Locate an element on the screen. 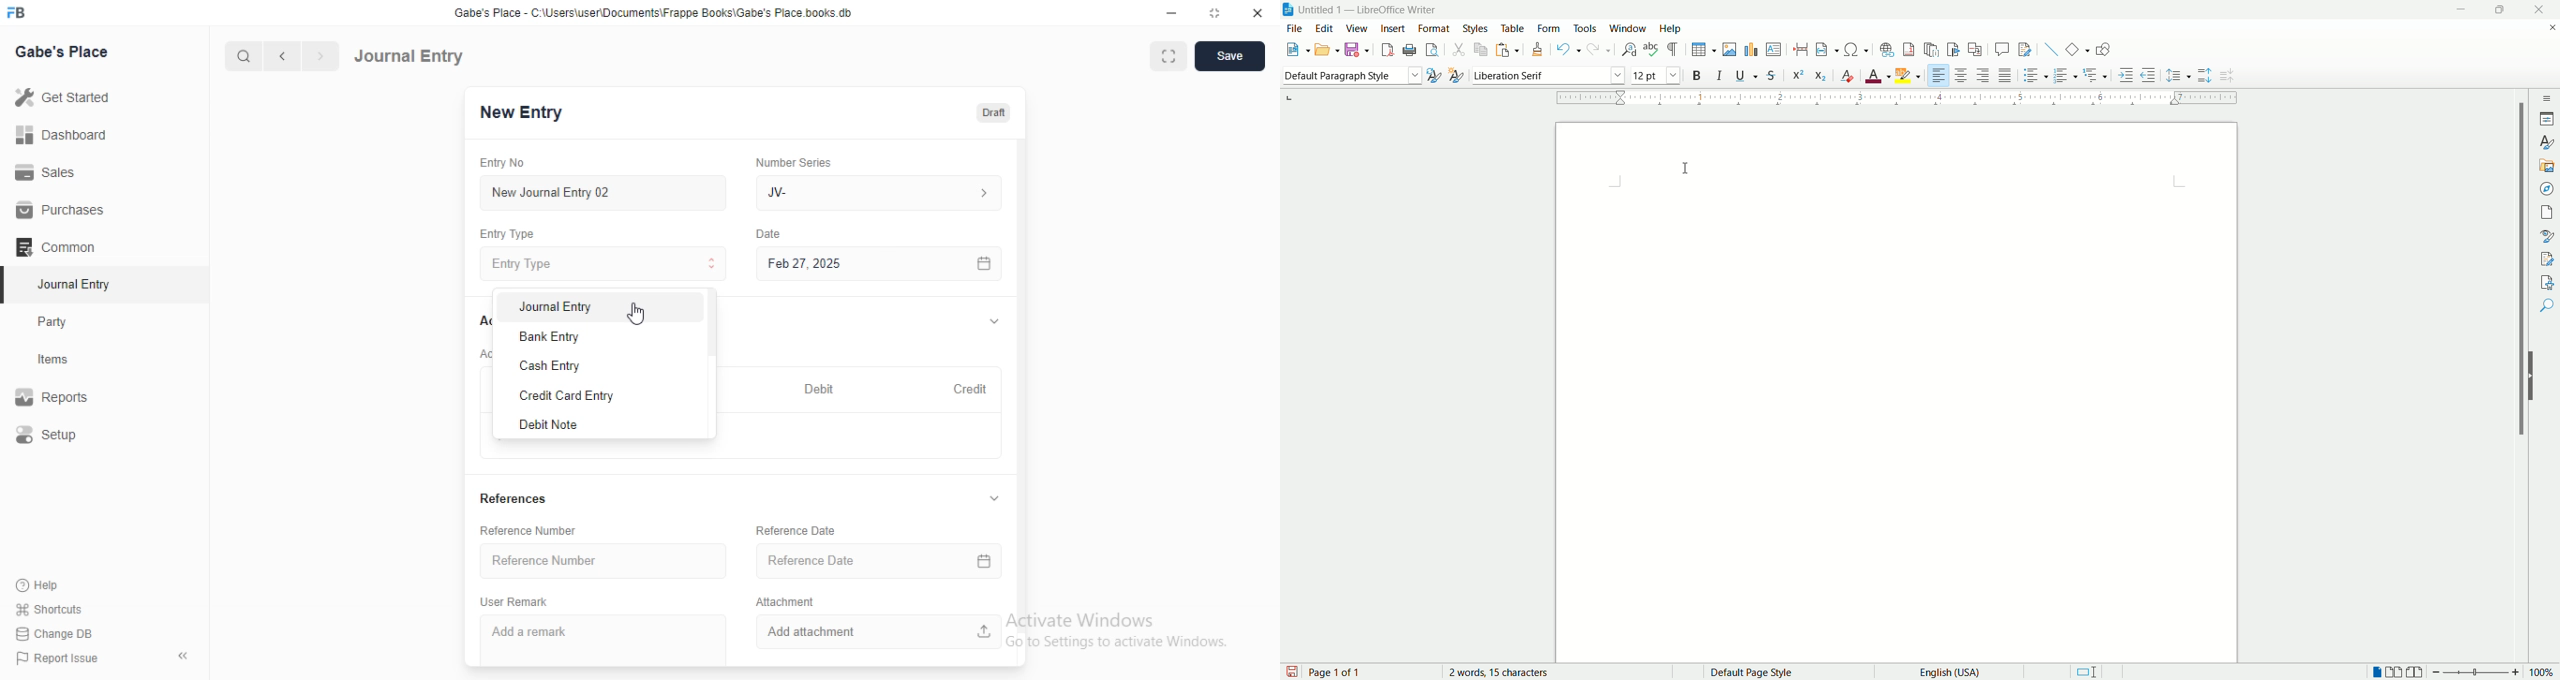 This screenshot has width=2576, height=700. Save is located at coordinates (1231, 56).